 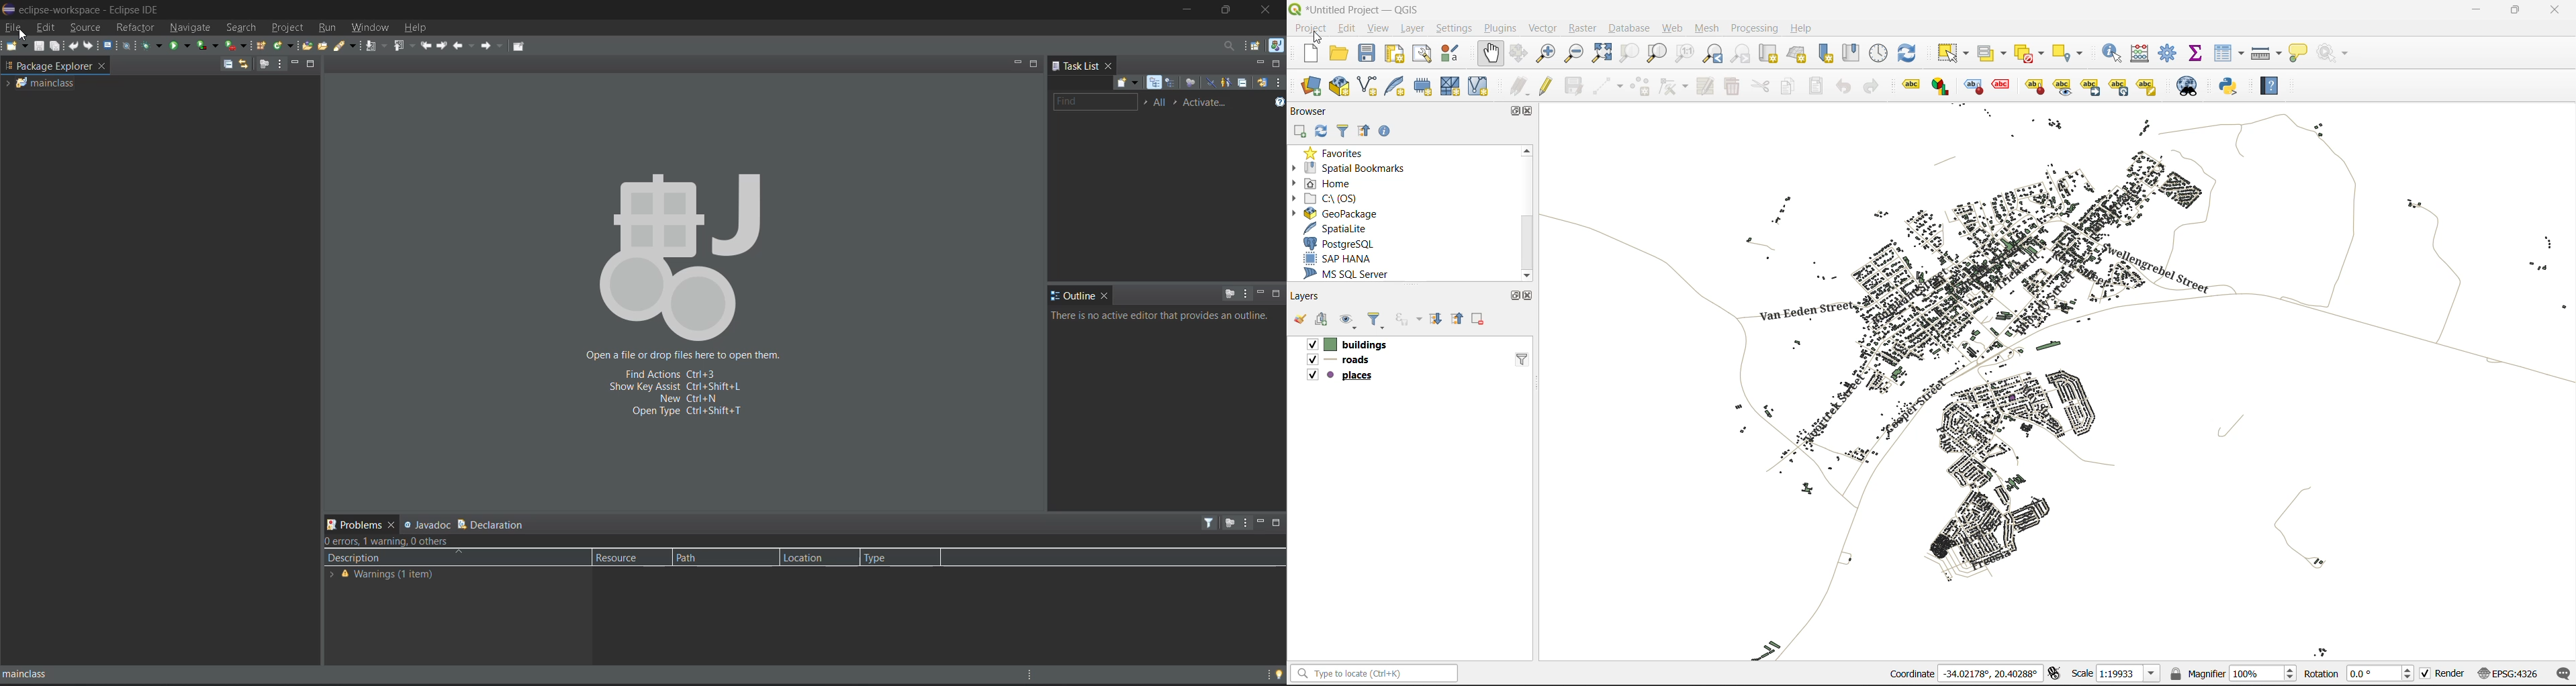 What do you see at coordinates (1267, 10) in the screenshot?
I see `close` at bounding box center [1267, 10].